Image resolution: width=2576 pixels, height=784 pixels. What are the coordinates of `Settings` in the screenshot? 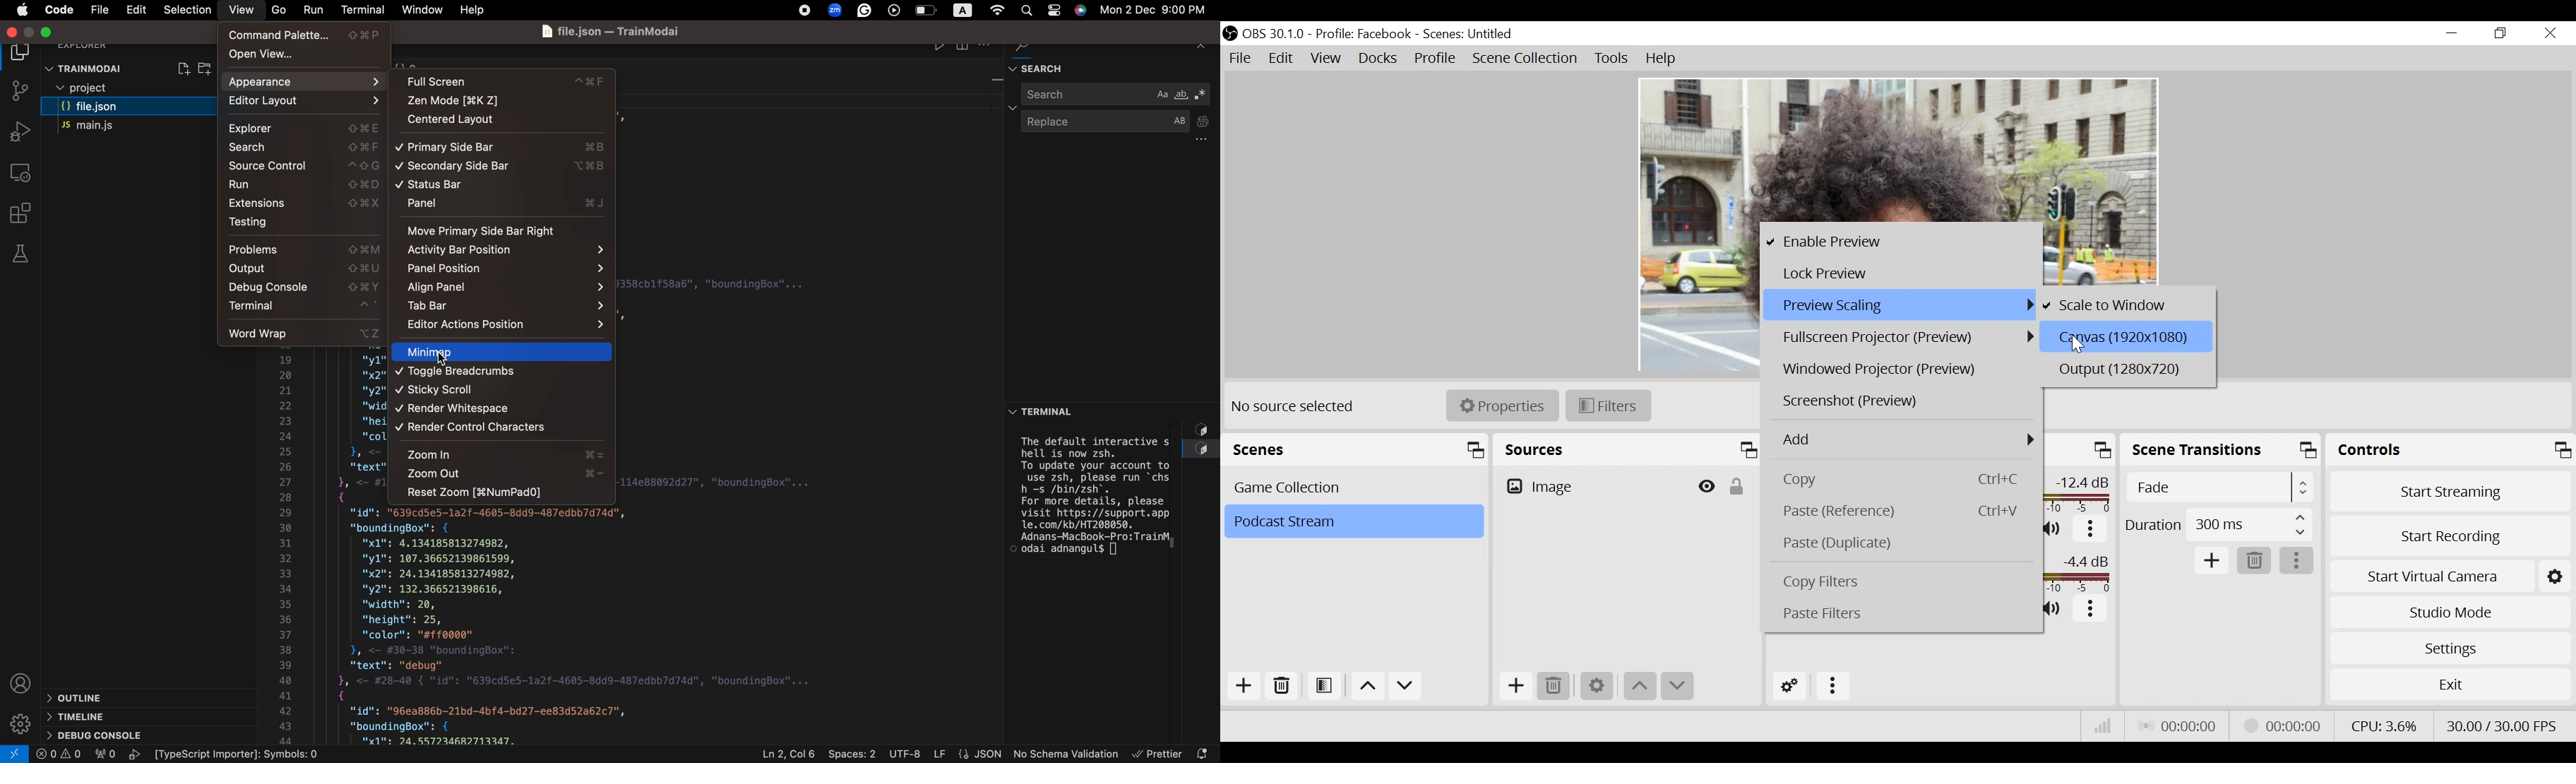 It's located at (2452, 646).